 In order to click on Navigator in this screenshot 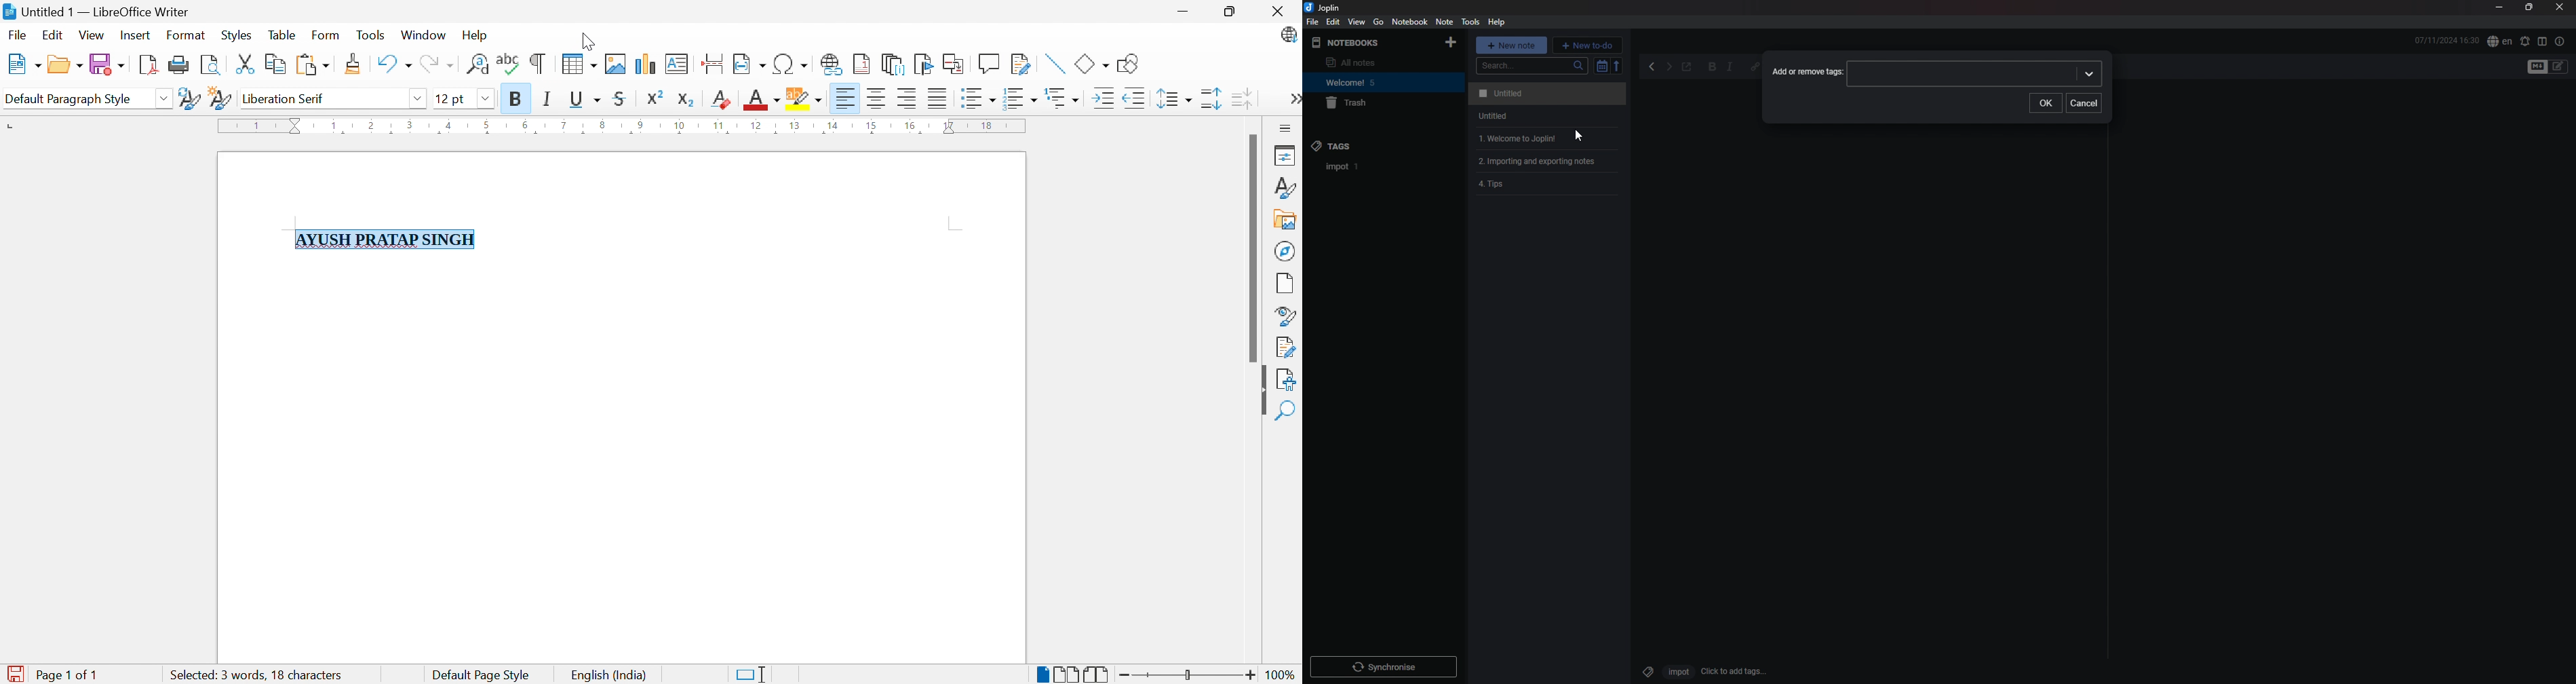, I will do `click(1284, 251)`.